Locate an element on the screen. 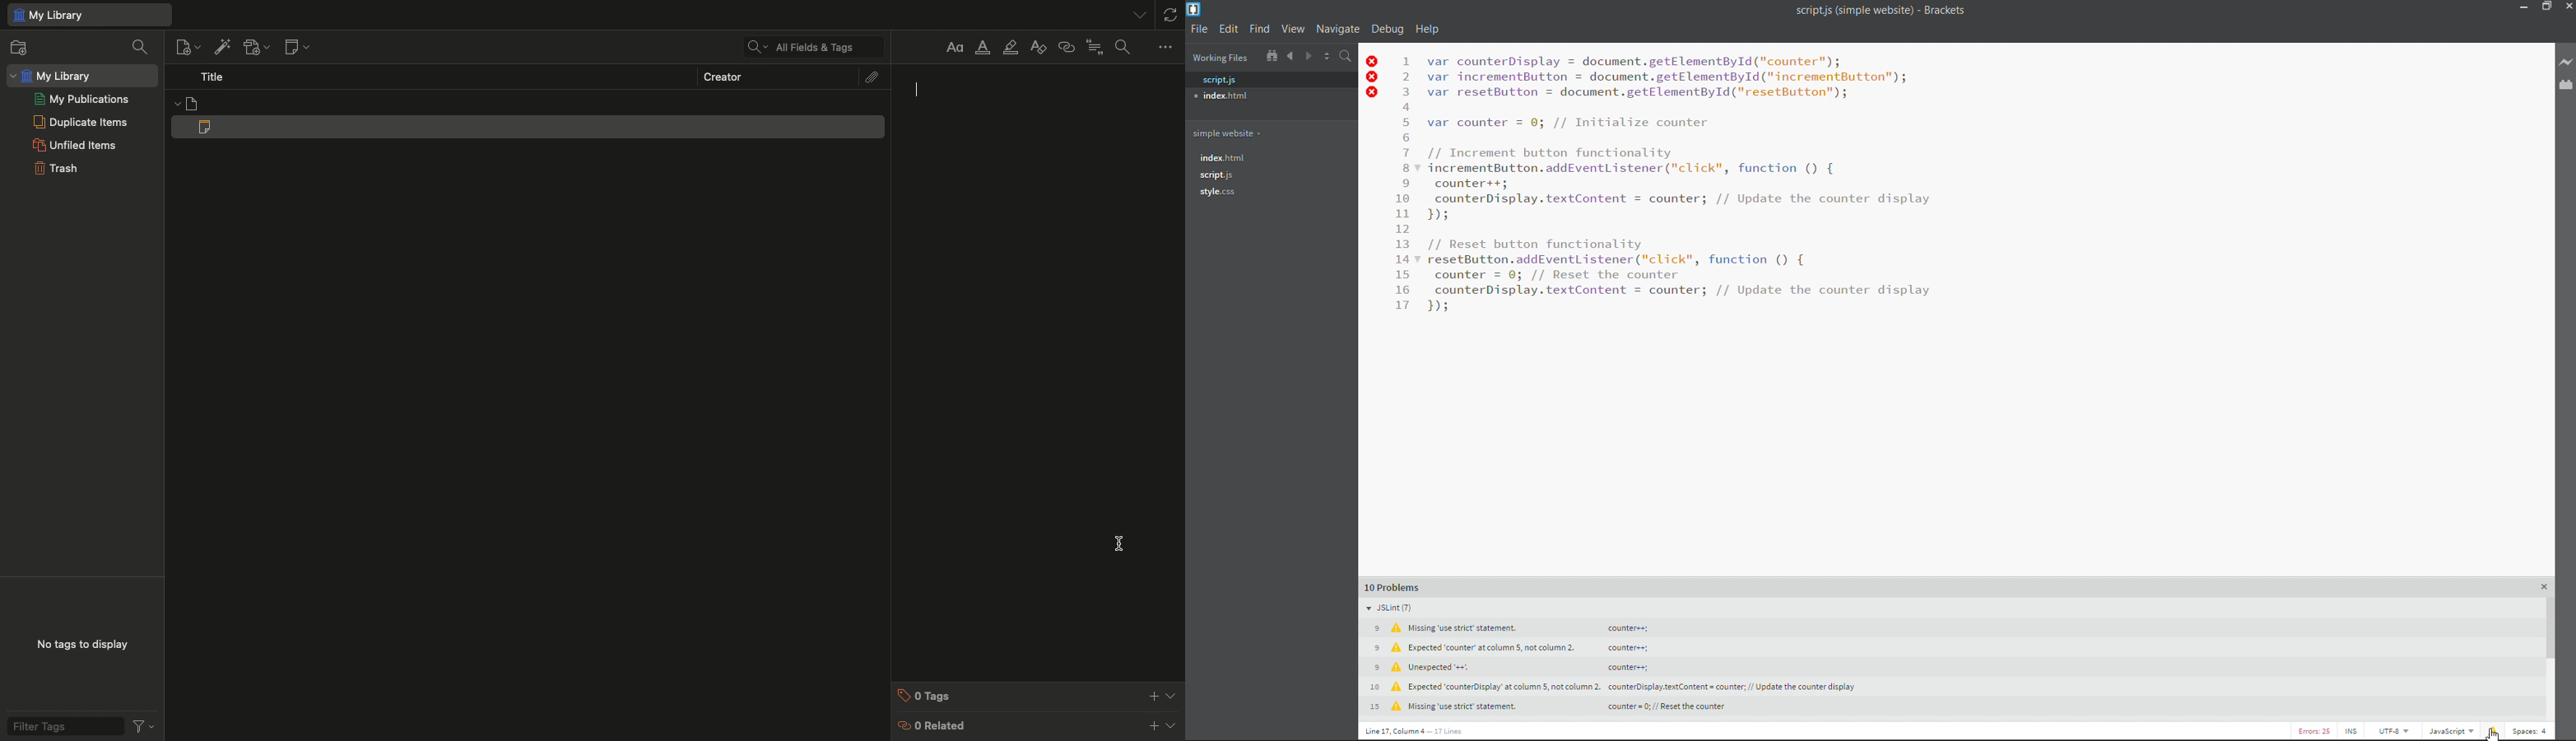 The image size is (2576, 756). Attachments is located at coordinates (873, 77).